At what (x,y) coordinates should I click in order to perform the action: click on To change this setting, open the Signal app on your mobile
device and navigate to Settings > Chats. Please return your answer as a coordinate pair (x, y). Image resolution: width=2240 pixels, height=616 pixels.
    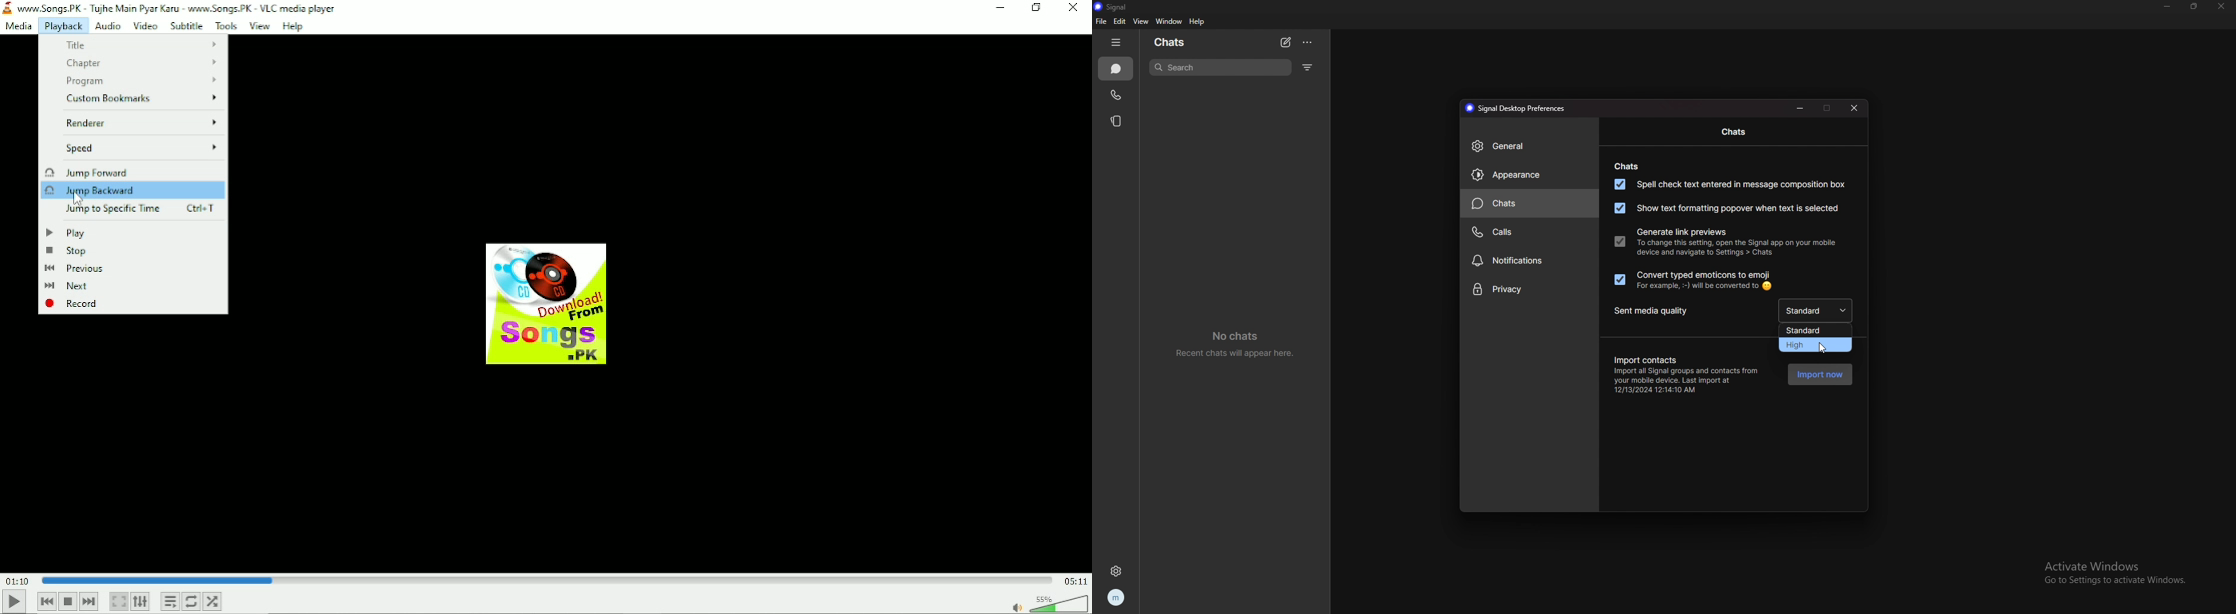
    Looking at the image, I should click on (1738, 252).